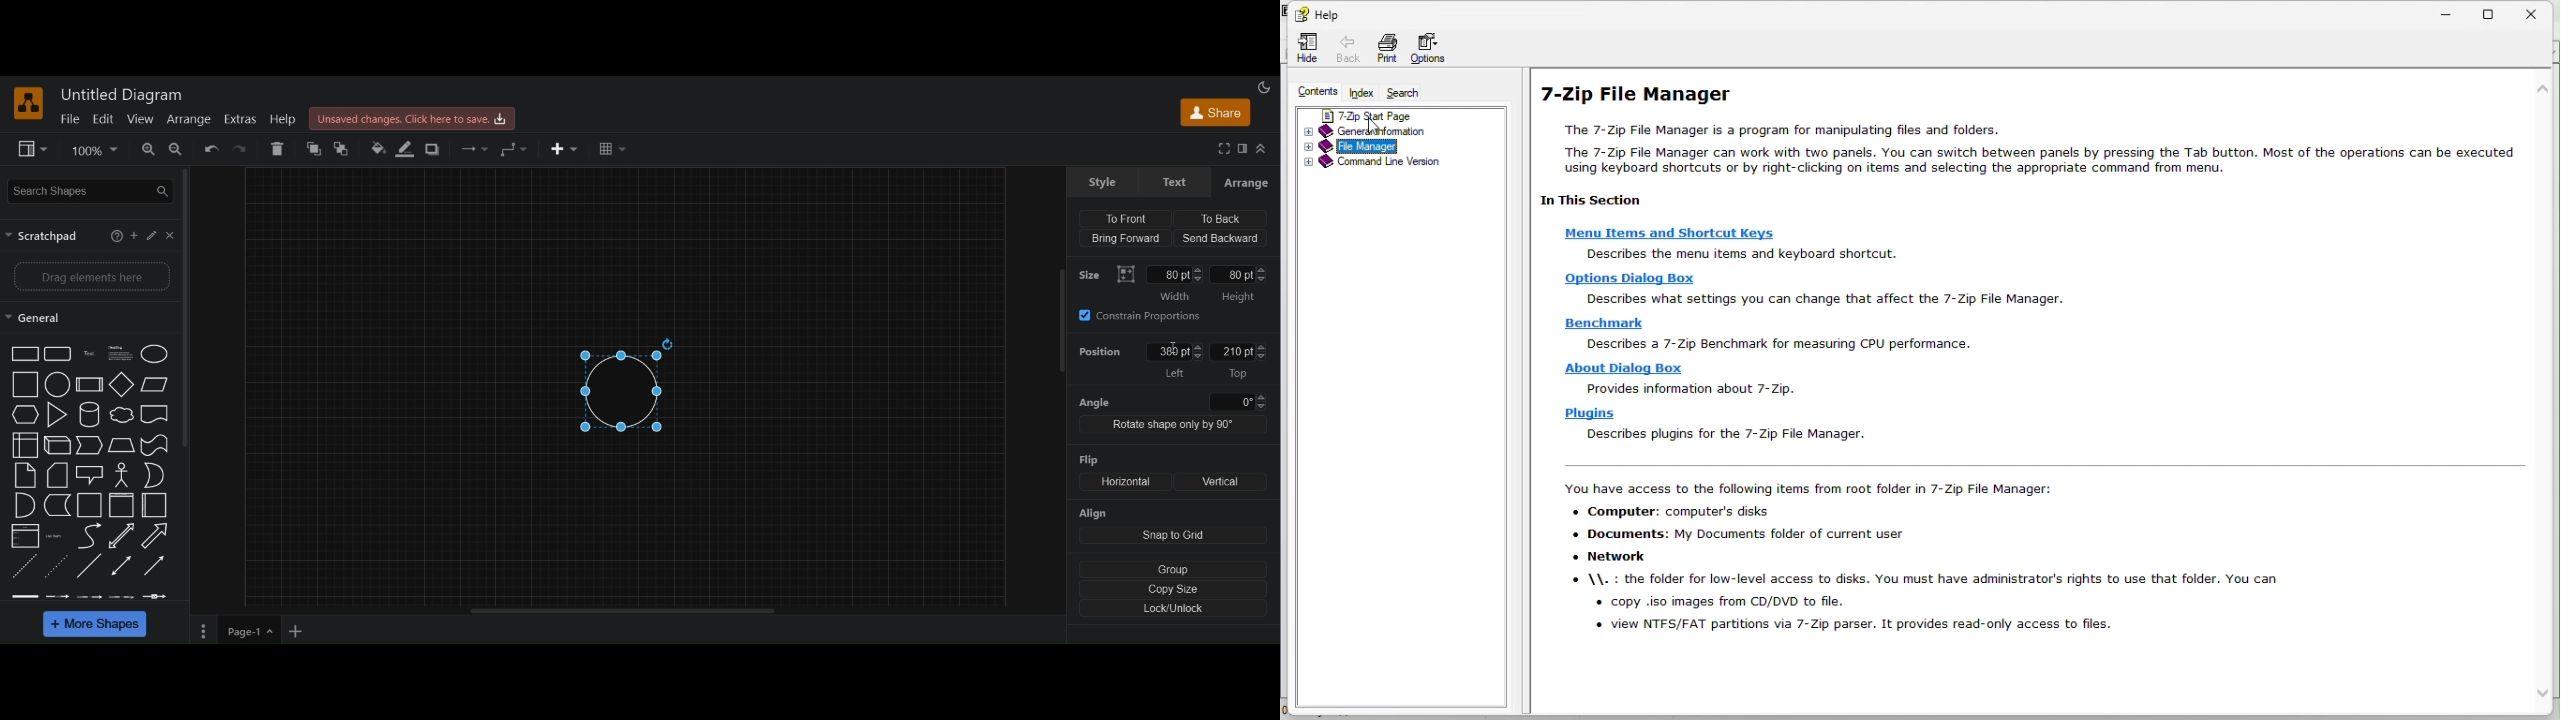  Describe the element at coordinates (1123, 482) in the screenshot. I see `horizontal` at that location.